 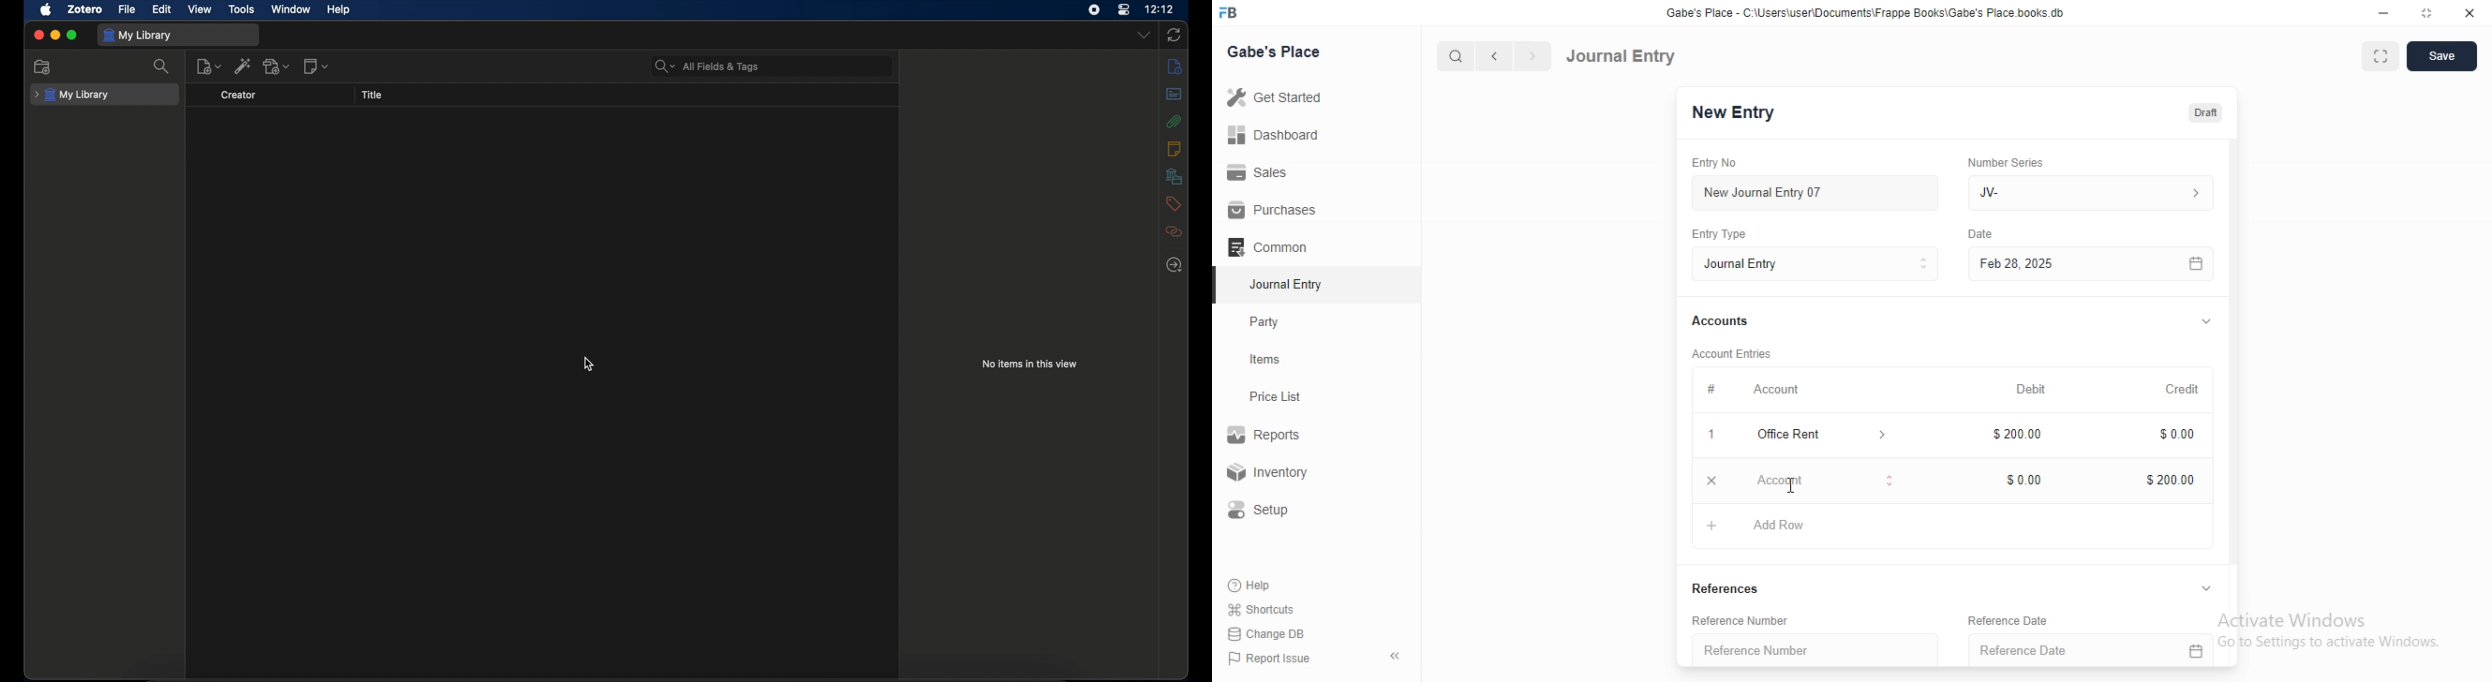 What do you see at coordinates (1273, 99) in the screenshot?
I see `Get Started` at bounding box center [1273, 99].